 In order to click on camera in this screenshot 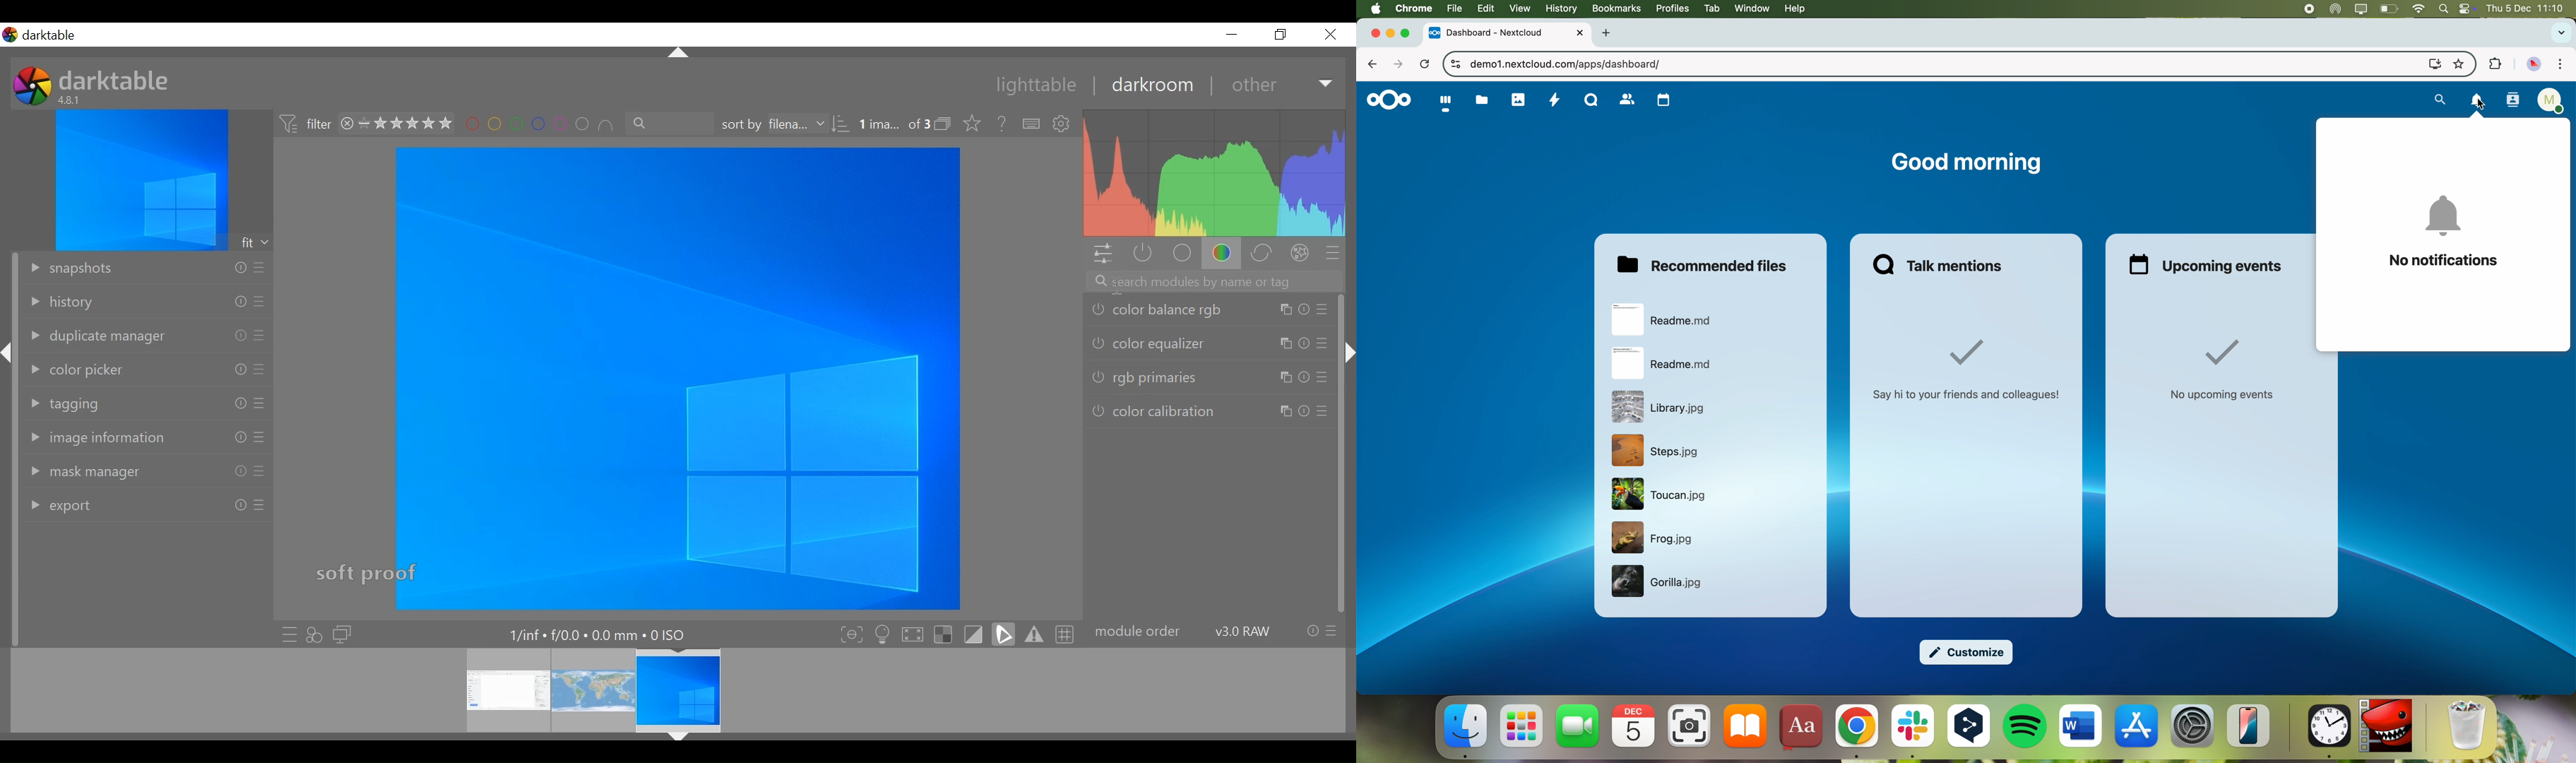, I will do `click(1690, 726)`.